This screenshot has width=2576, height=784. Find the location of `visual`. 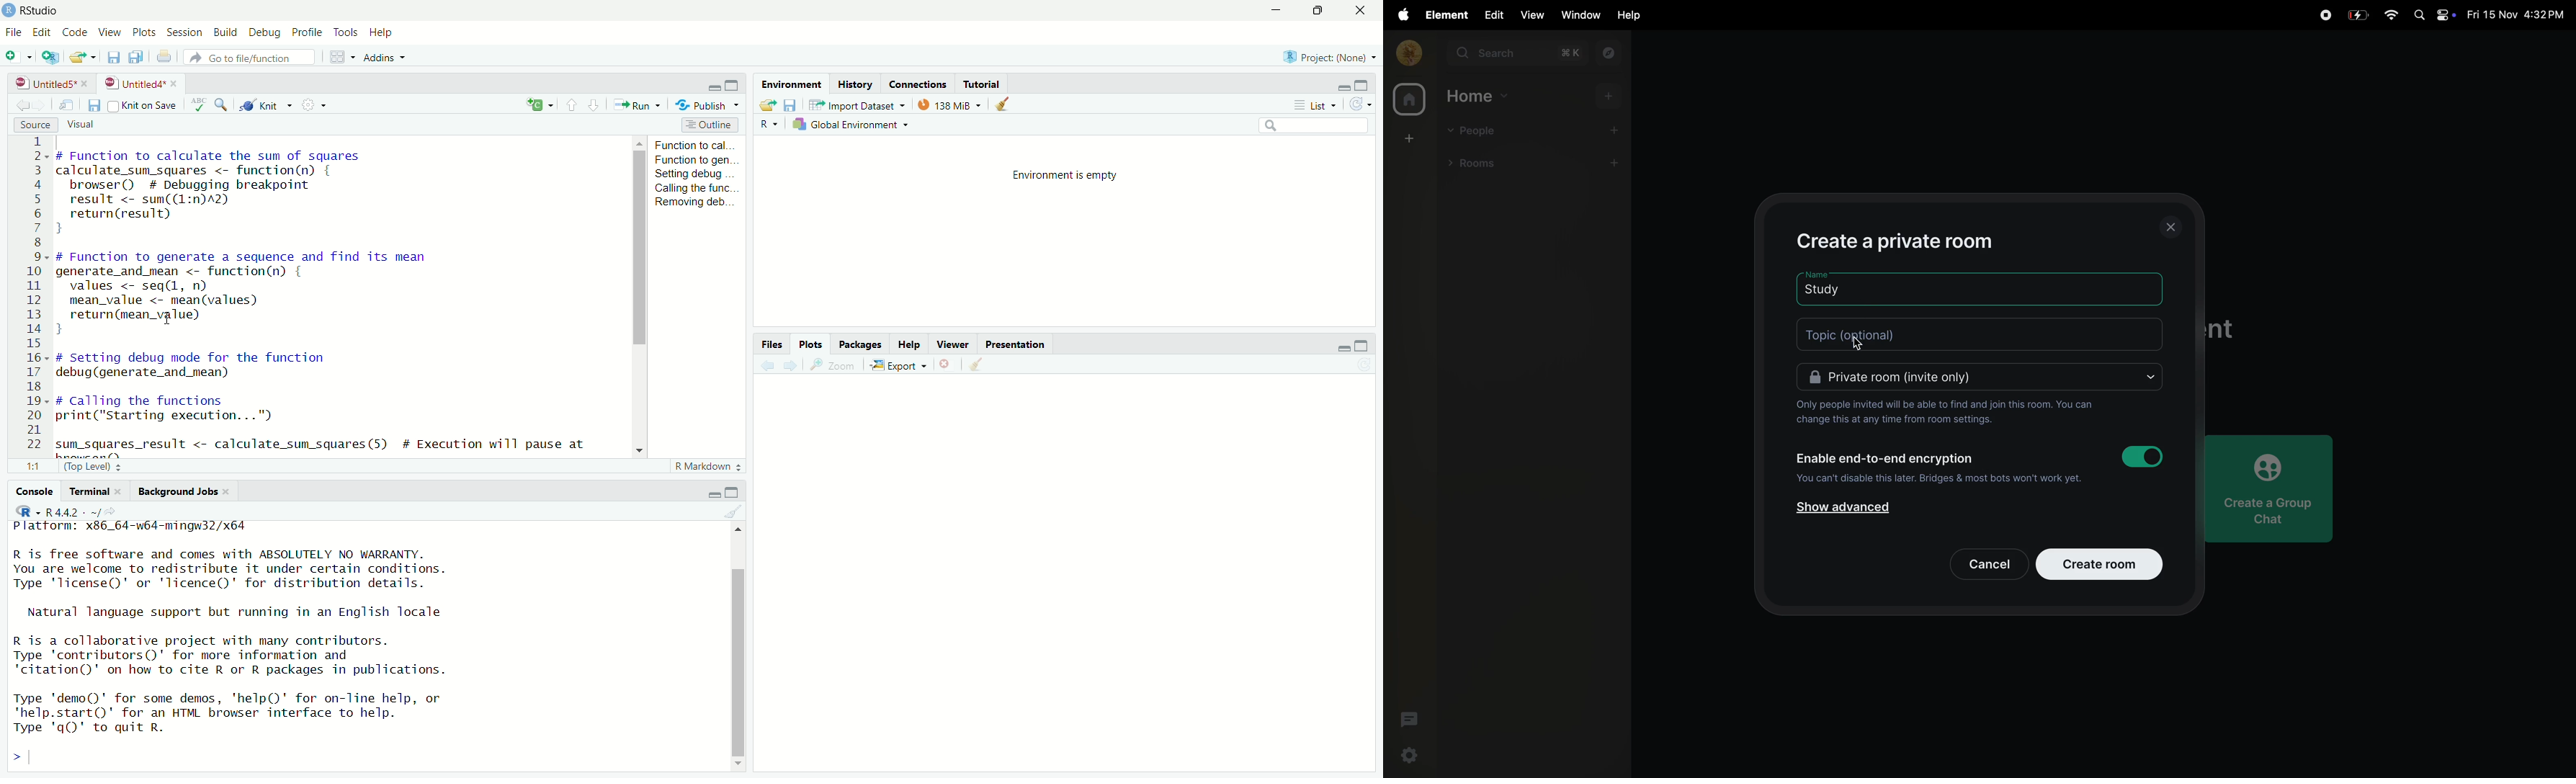

visual is located at coordinates (84, 125).